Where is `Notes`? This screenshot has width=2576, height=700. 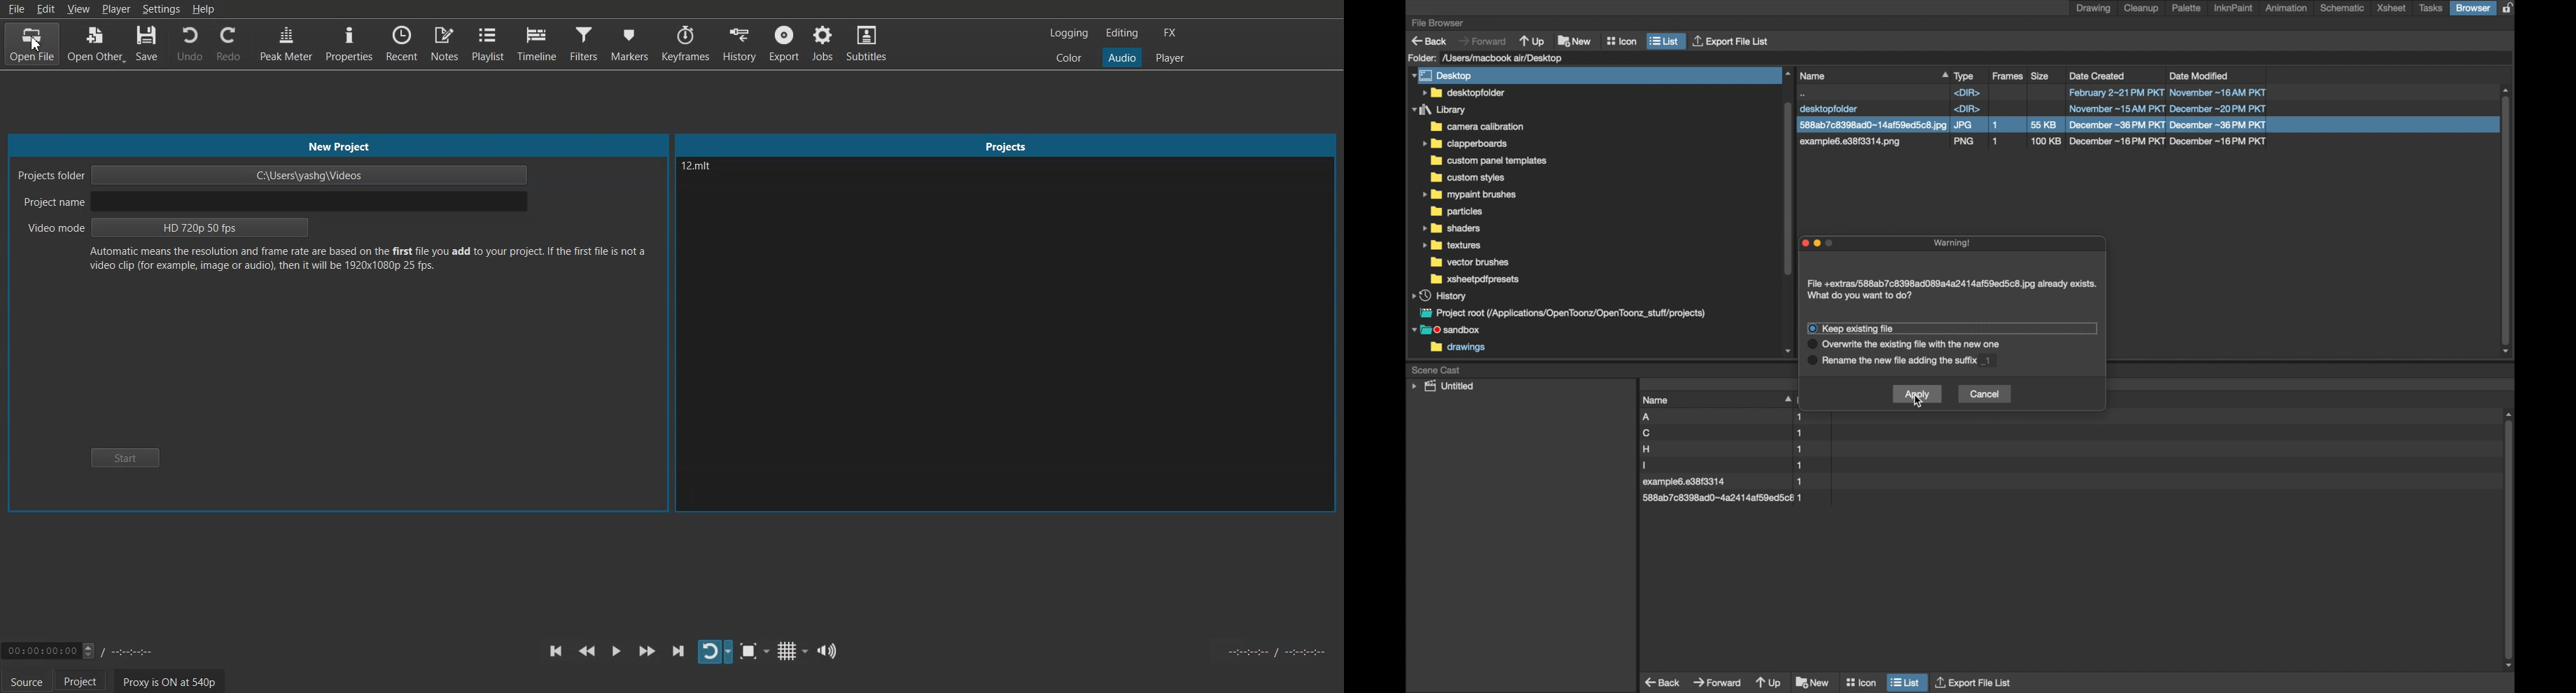
Notes is located at coordinates (444, 44).